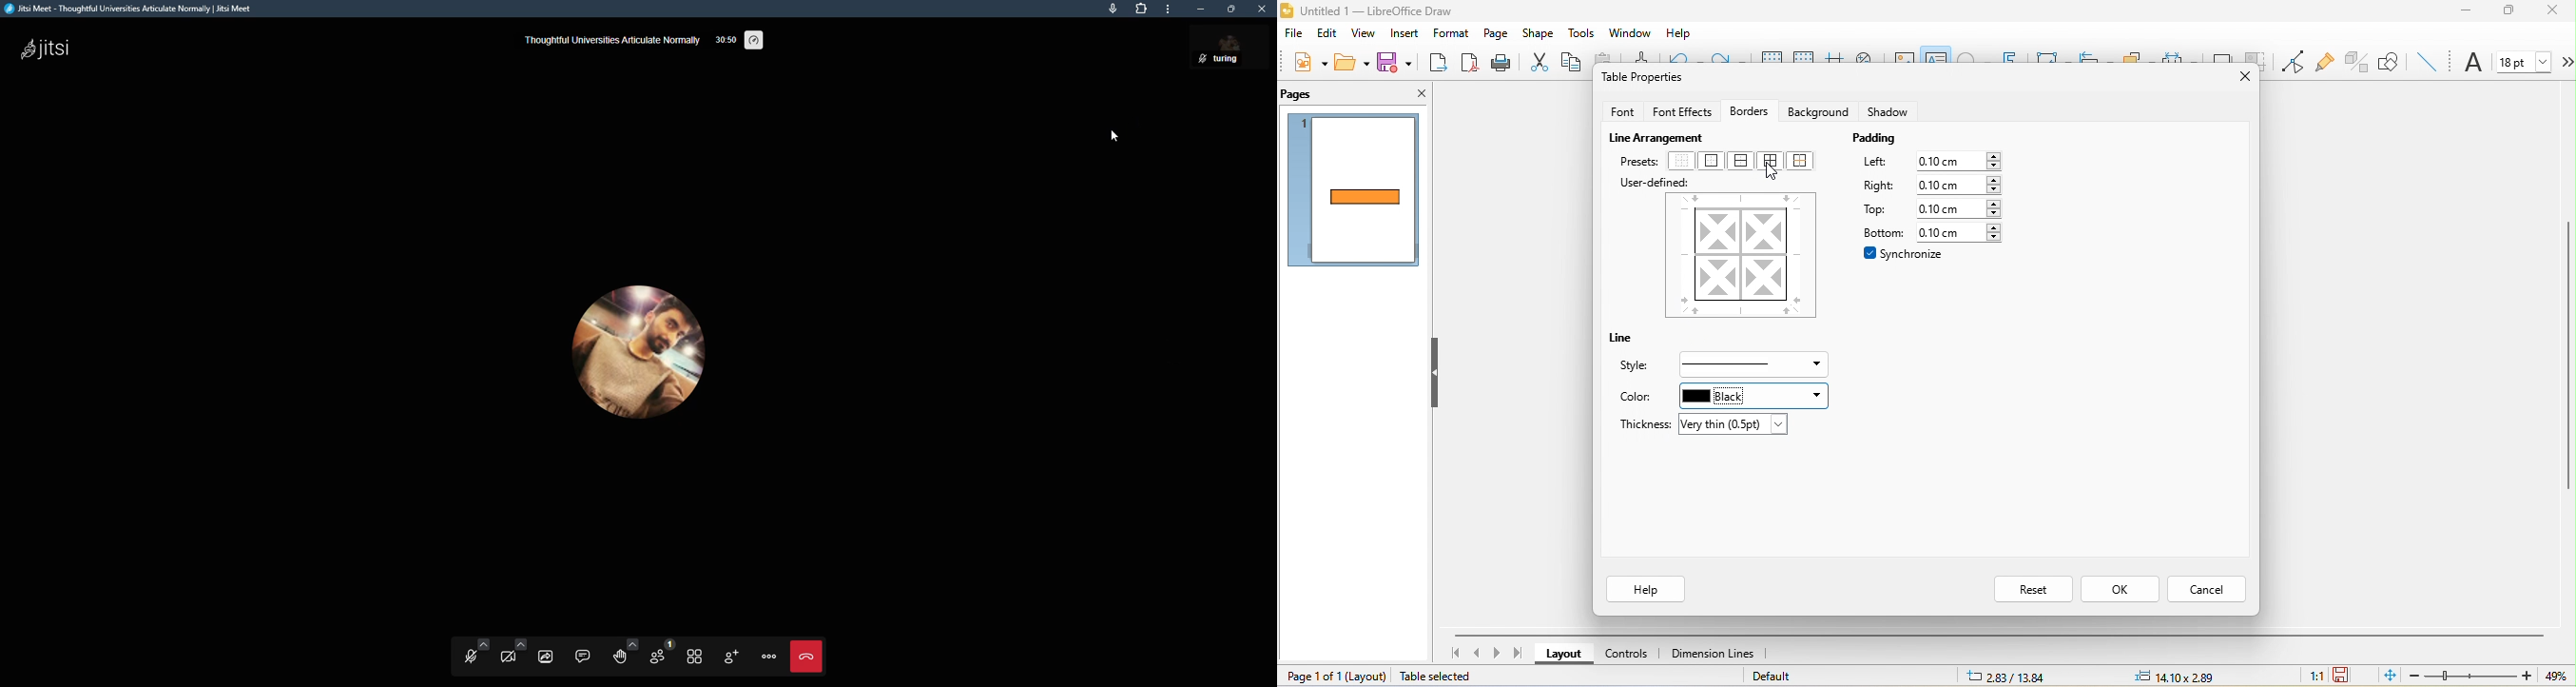 The image size is (2576, 700). Describe the element at coordinates (1497, 35) in the screenshot. I see `page` at that location.